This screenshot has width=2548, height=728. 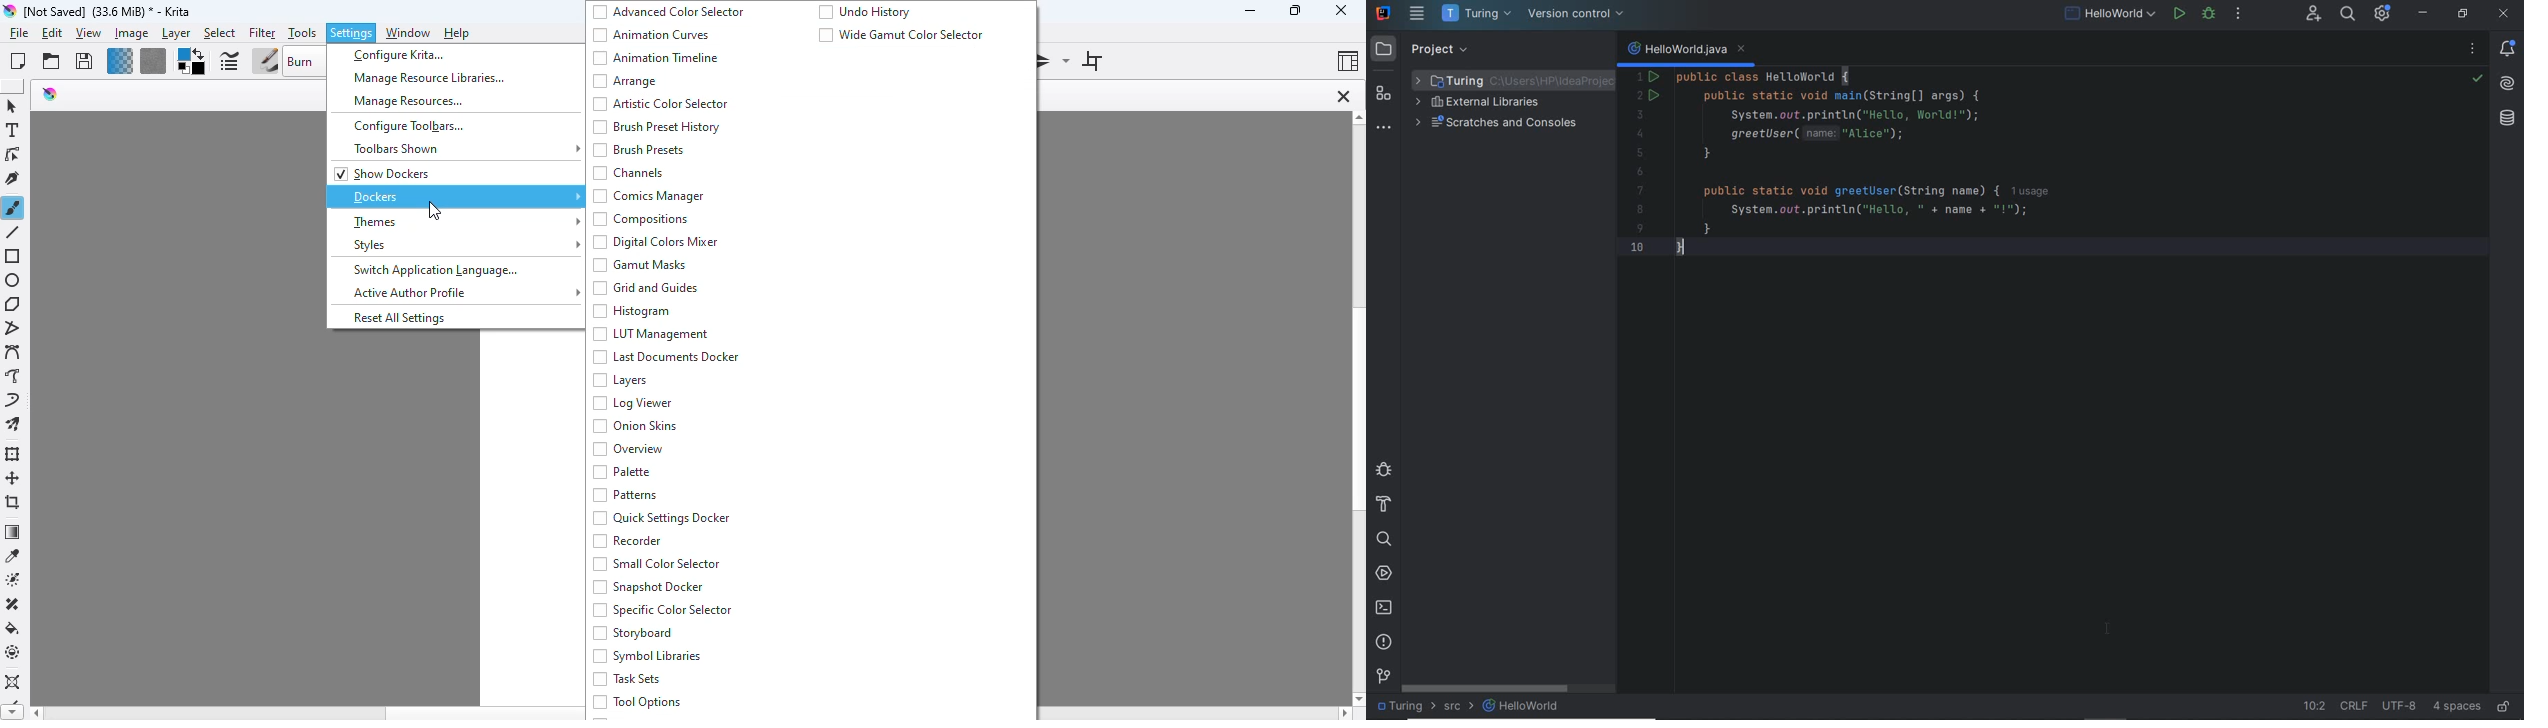 I want to click on palette, so click(x=622, y=472).